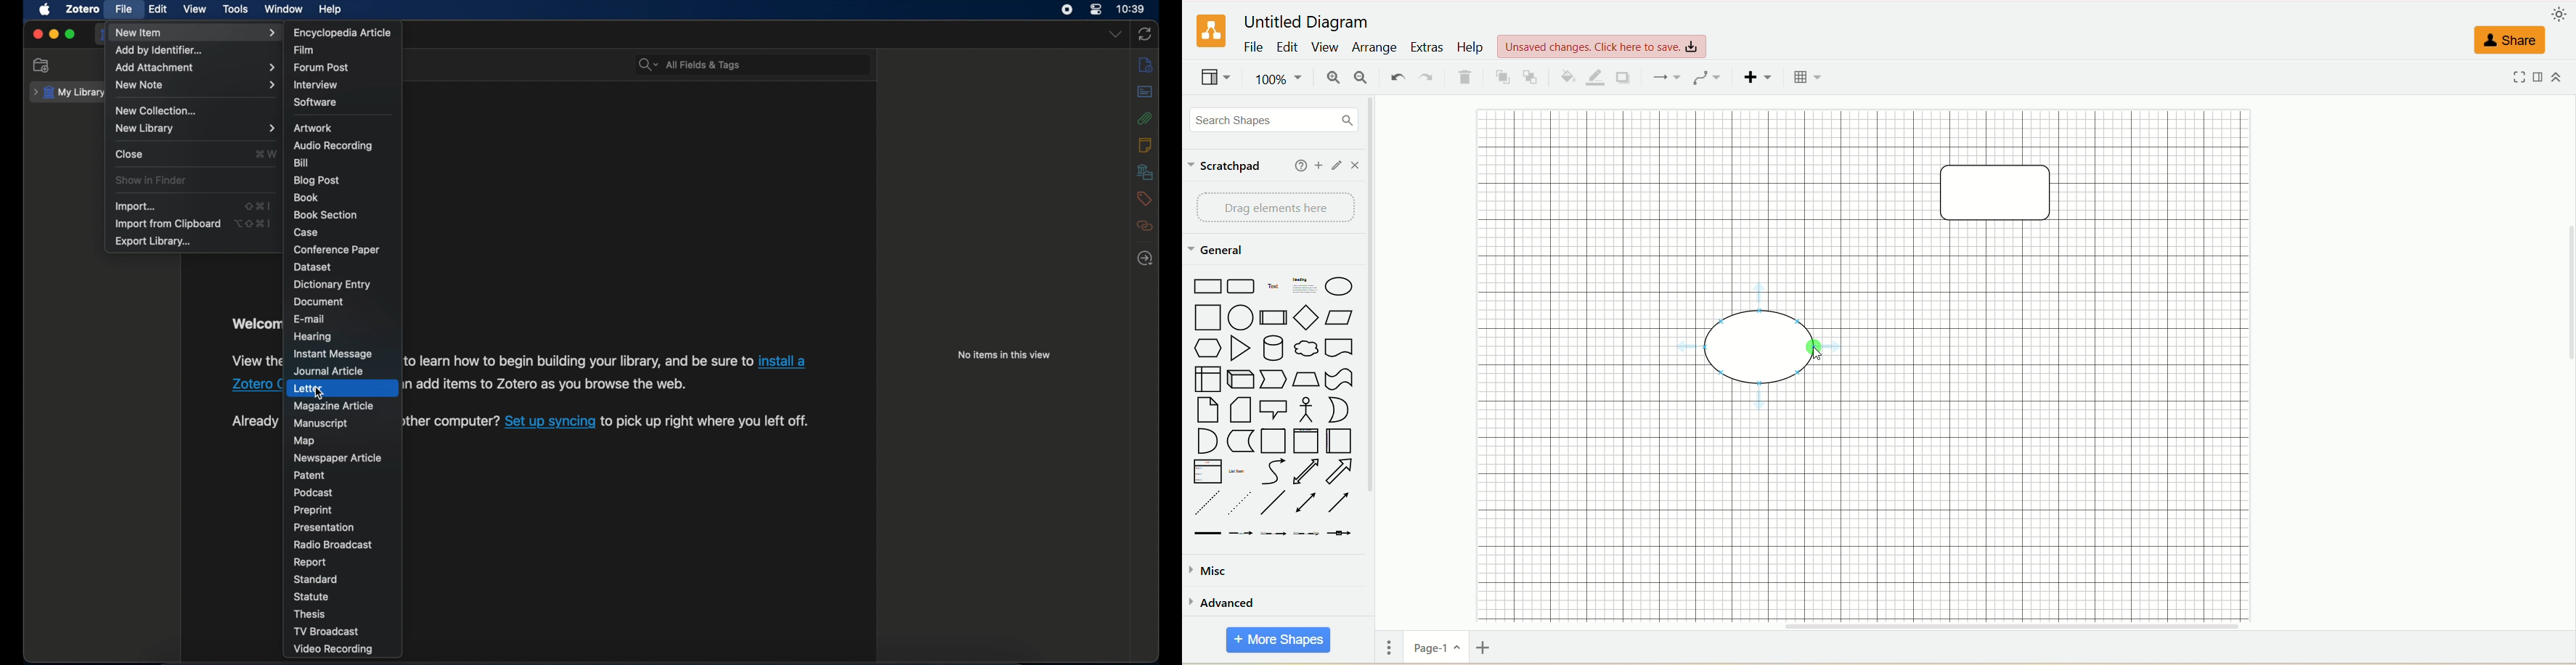 The width and height of the screenshot is (2576, 672). What do you see at coordinates (579, 361) in the screenshot?
I see `to learn how to begin building your library, and be sure to` at bounding box center [579, 361].